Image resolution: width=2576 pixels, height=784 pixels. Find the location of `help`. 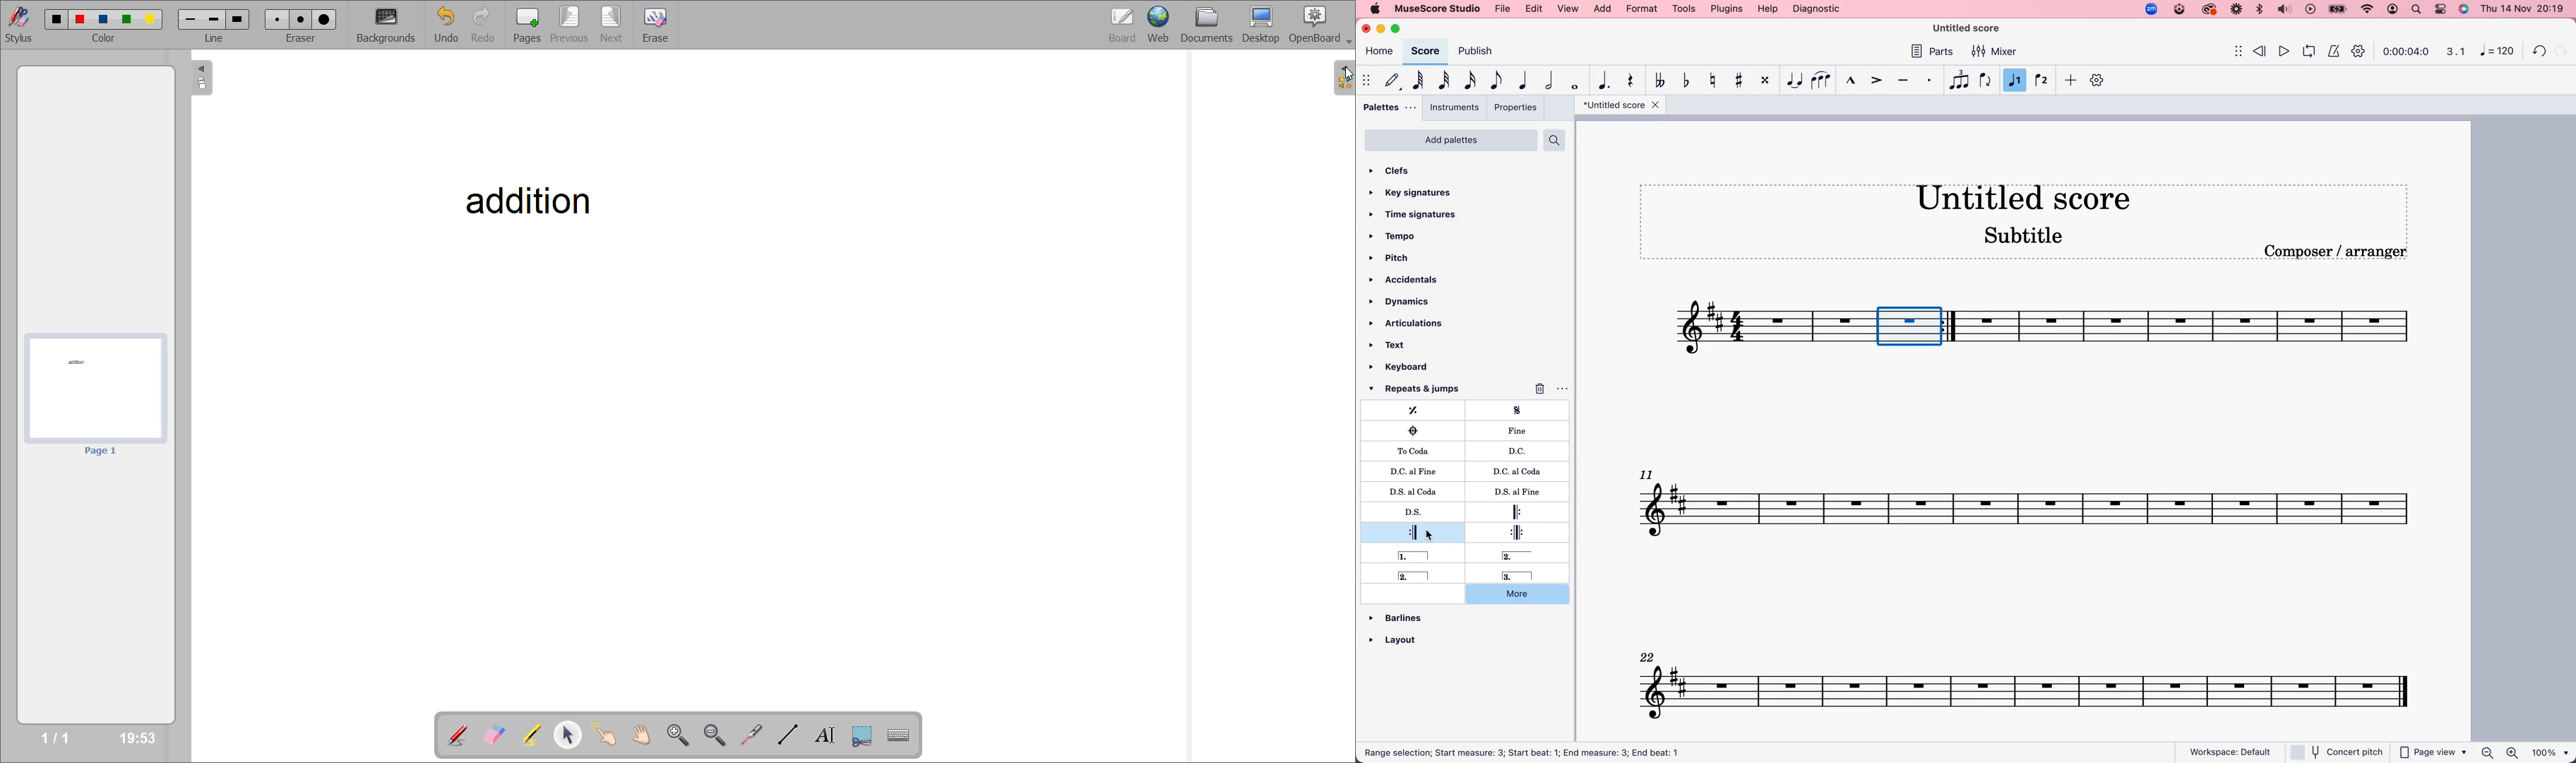

help is located at coordinates (1767, 9).